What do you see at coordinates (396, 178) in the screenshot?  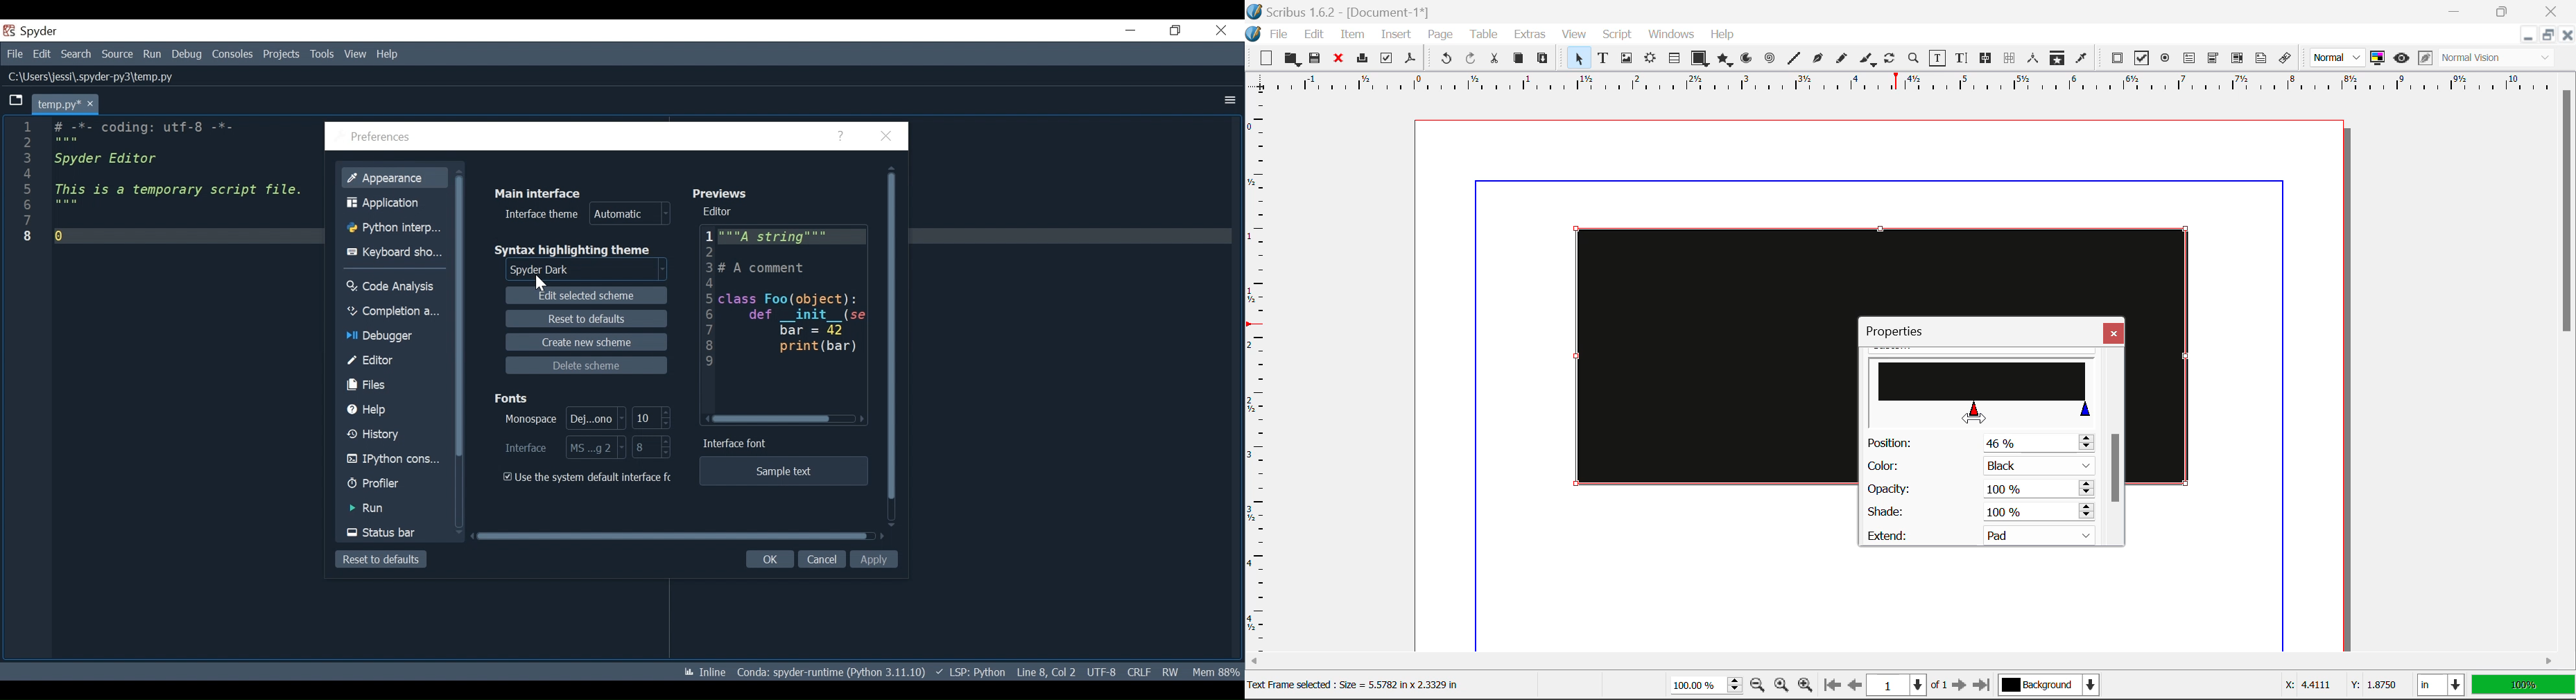 I see `Appearance` at bounding box center [396, 178].